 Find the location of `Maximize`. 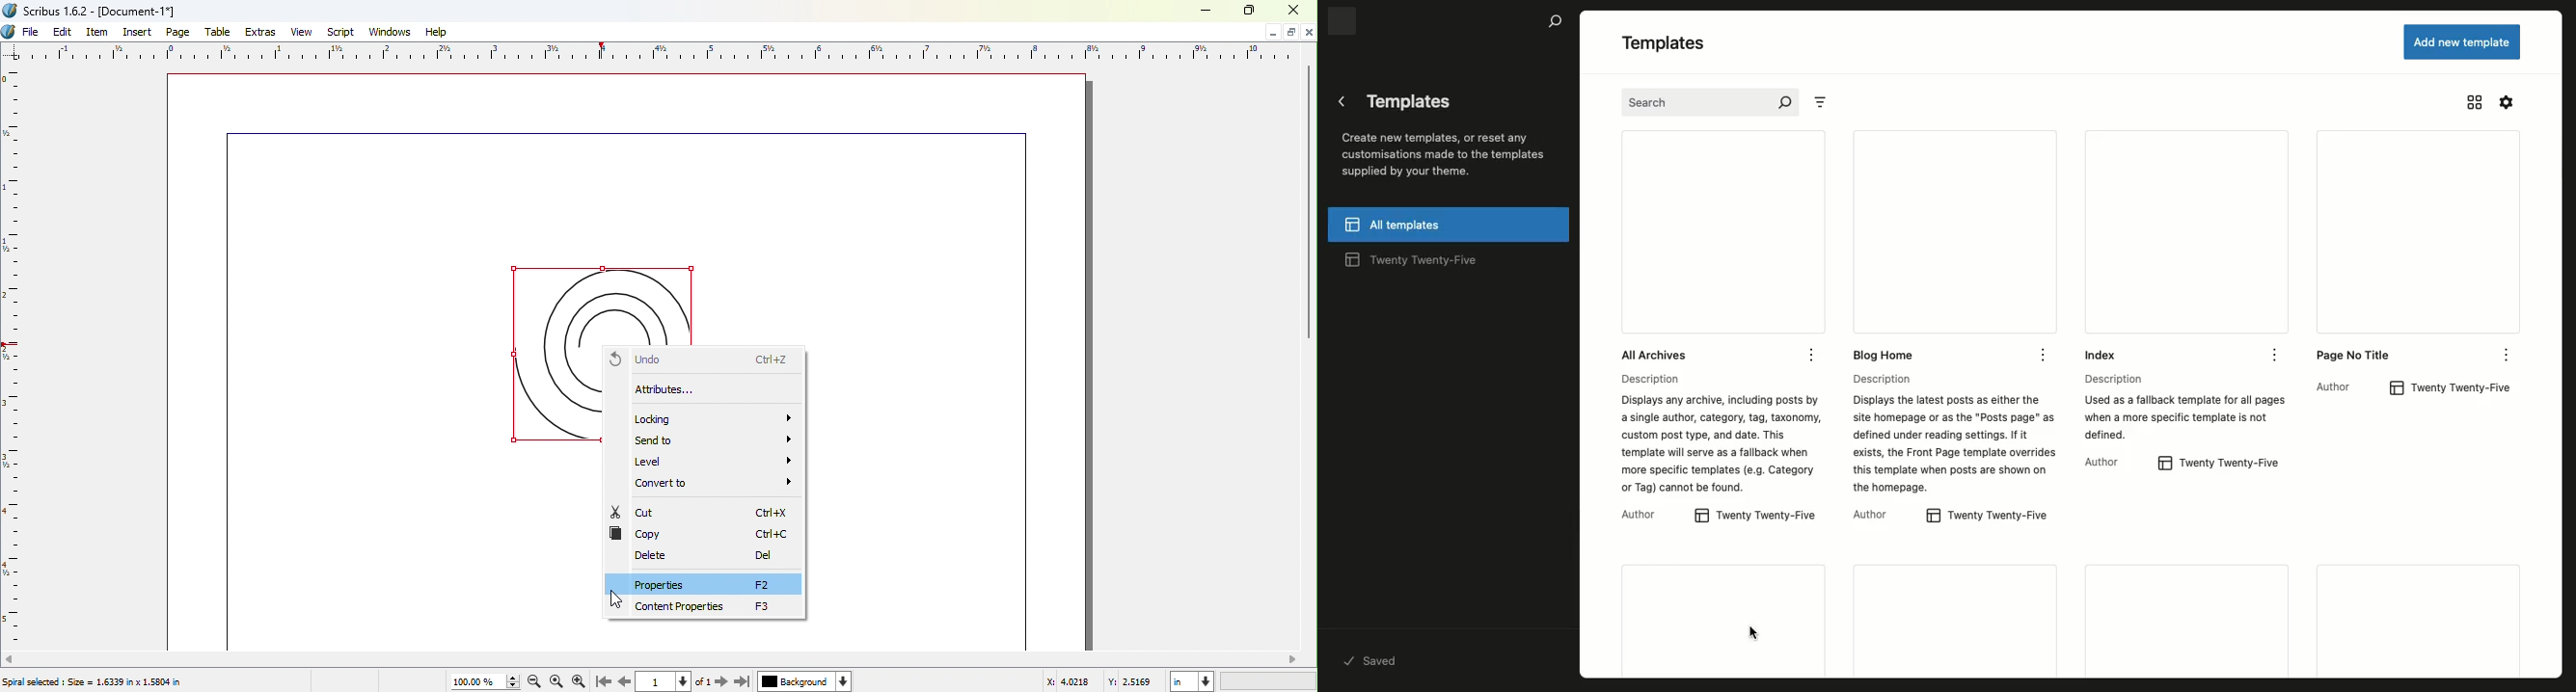

Maximize is located at coordinates (1250, 11).